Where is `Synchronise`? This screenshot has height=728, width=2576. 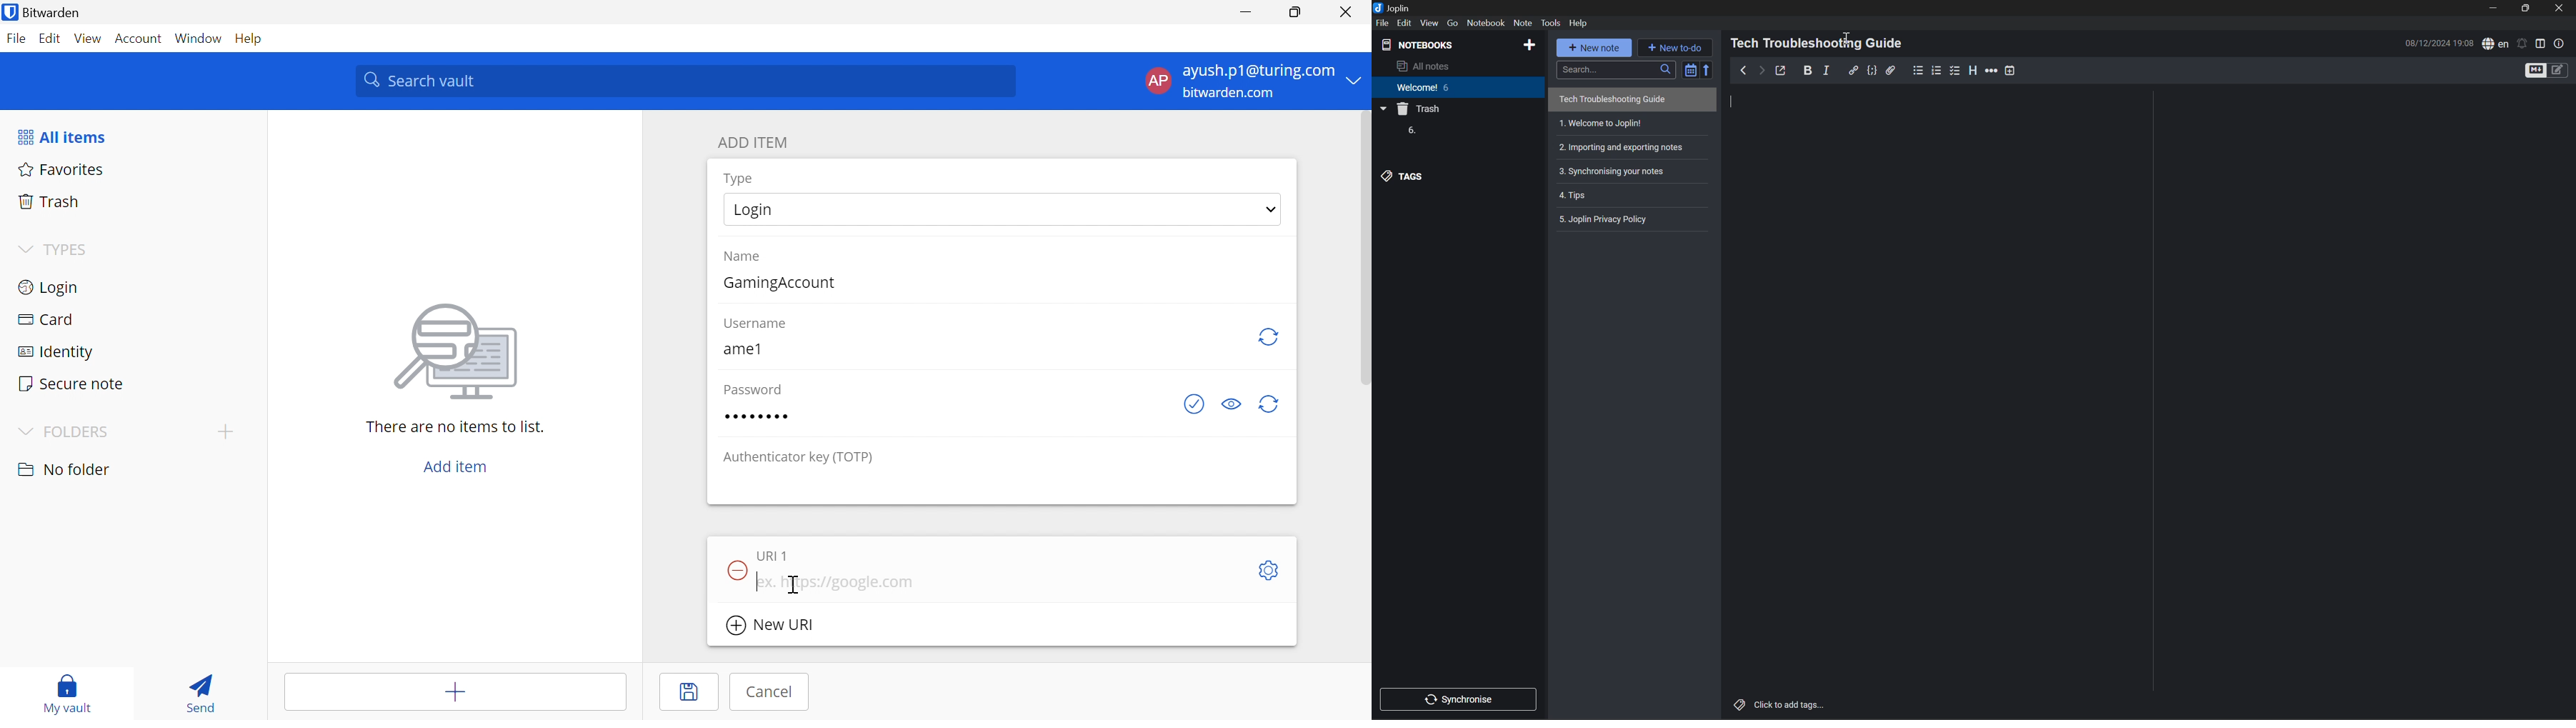 Synchronise is located at coordinates (1462, 698).